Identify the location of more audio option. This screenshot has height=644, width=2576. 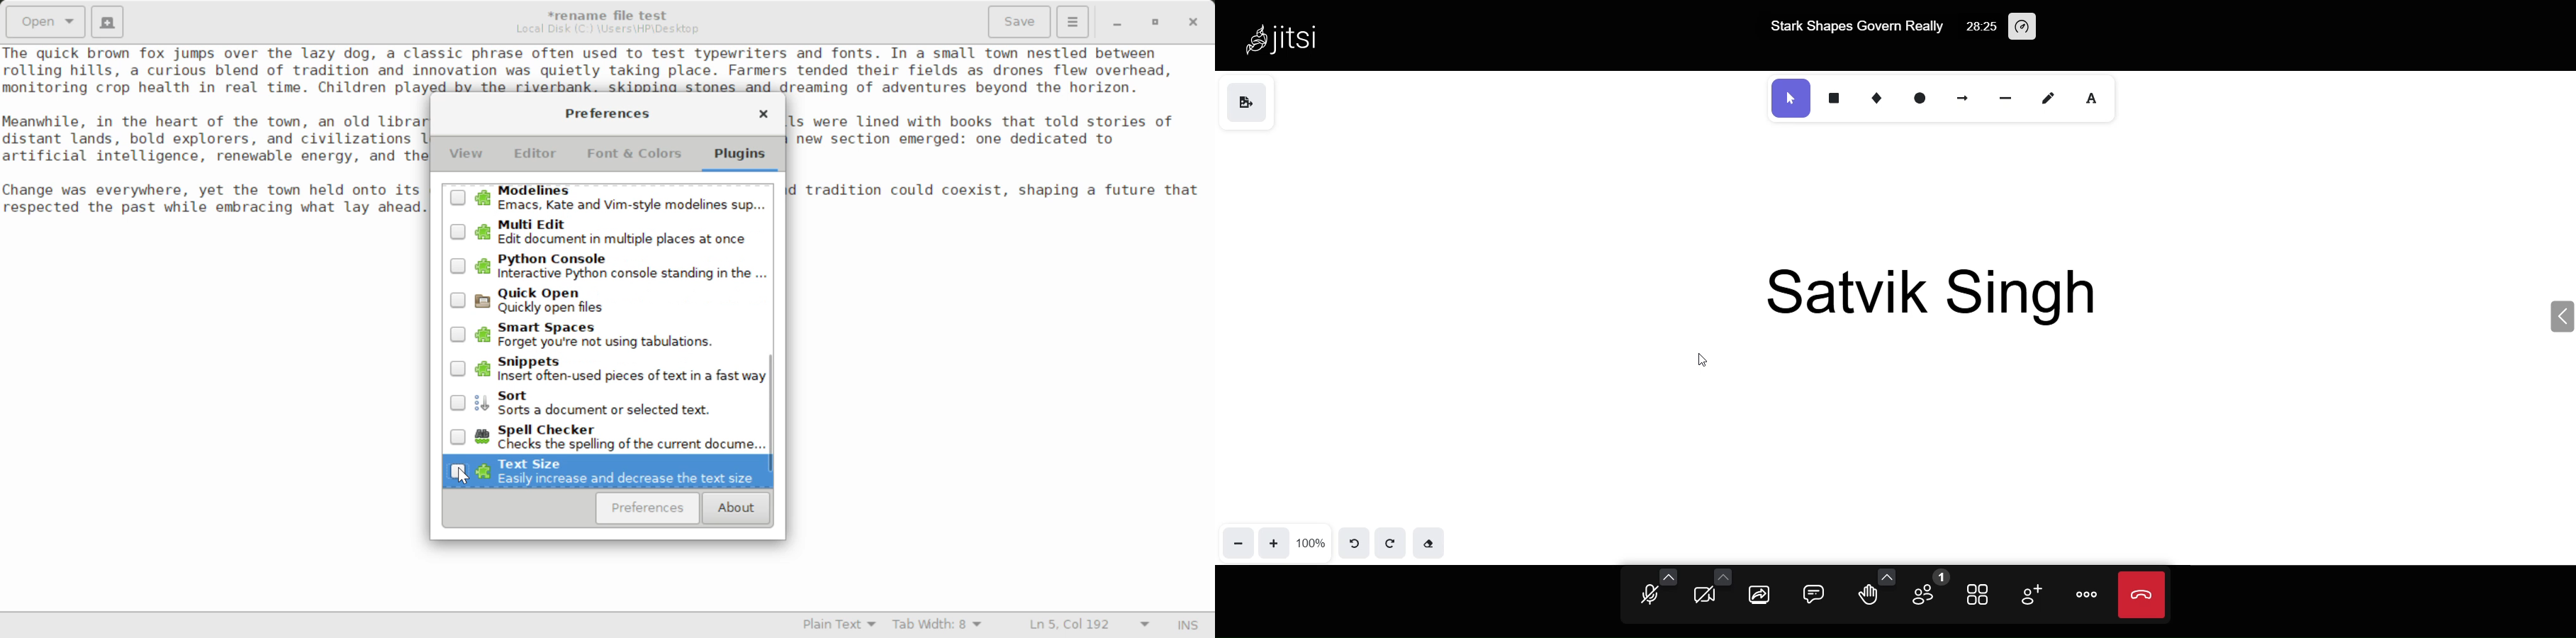
(1669, 576).